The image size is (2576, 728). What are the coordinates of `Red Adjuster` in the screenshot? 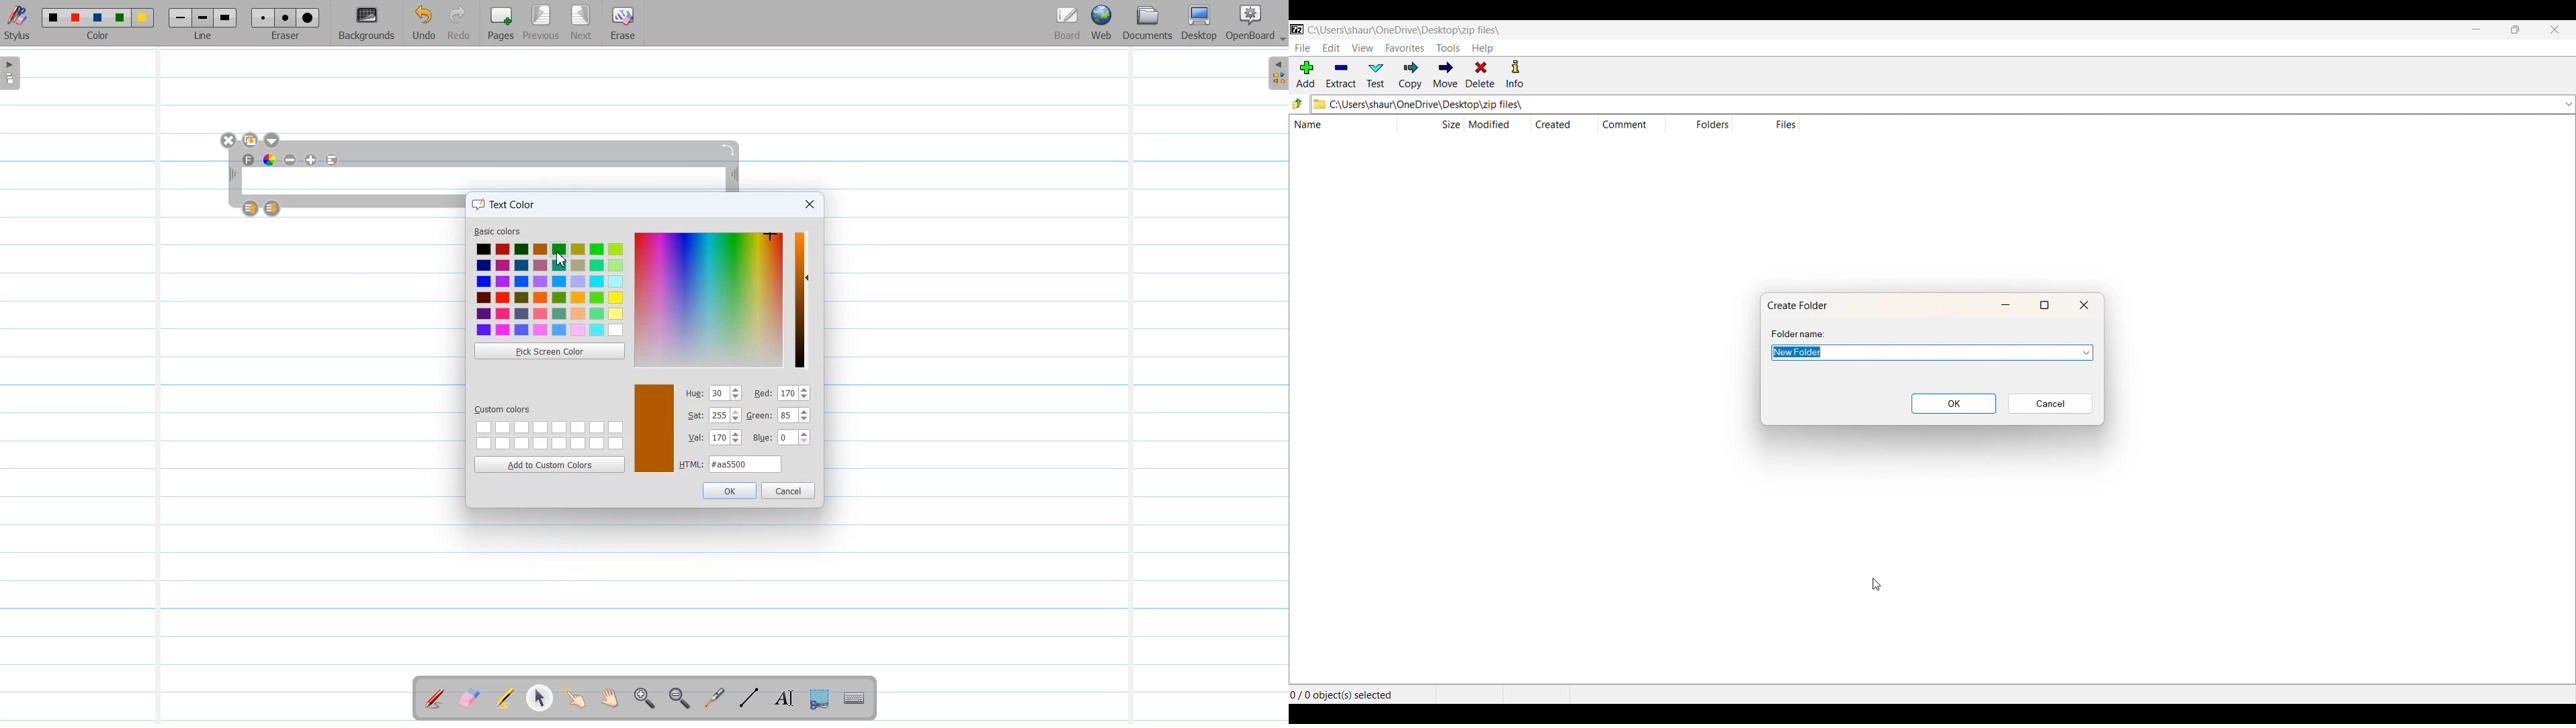 It's located at (782, 394).